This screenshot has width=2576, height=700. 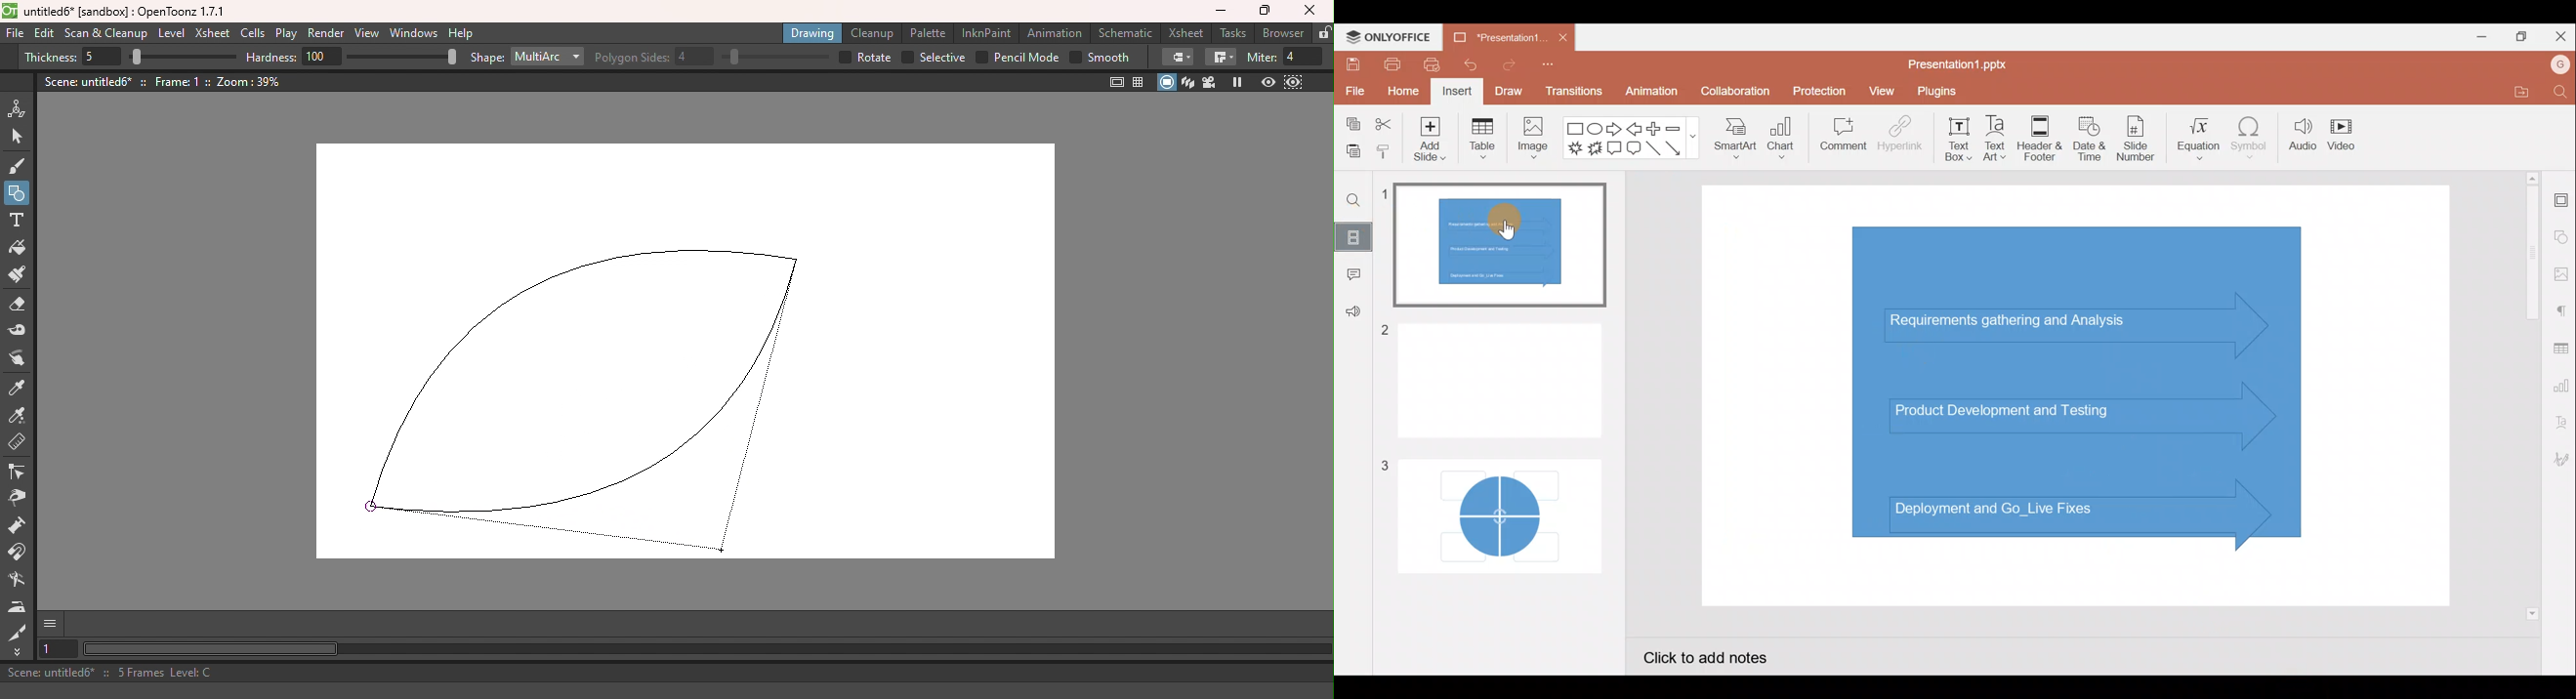 What do you see at coordinates (1403, 92) in the screenshot?
I see `Home` at bounding box center [1403, 92].